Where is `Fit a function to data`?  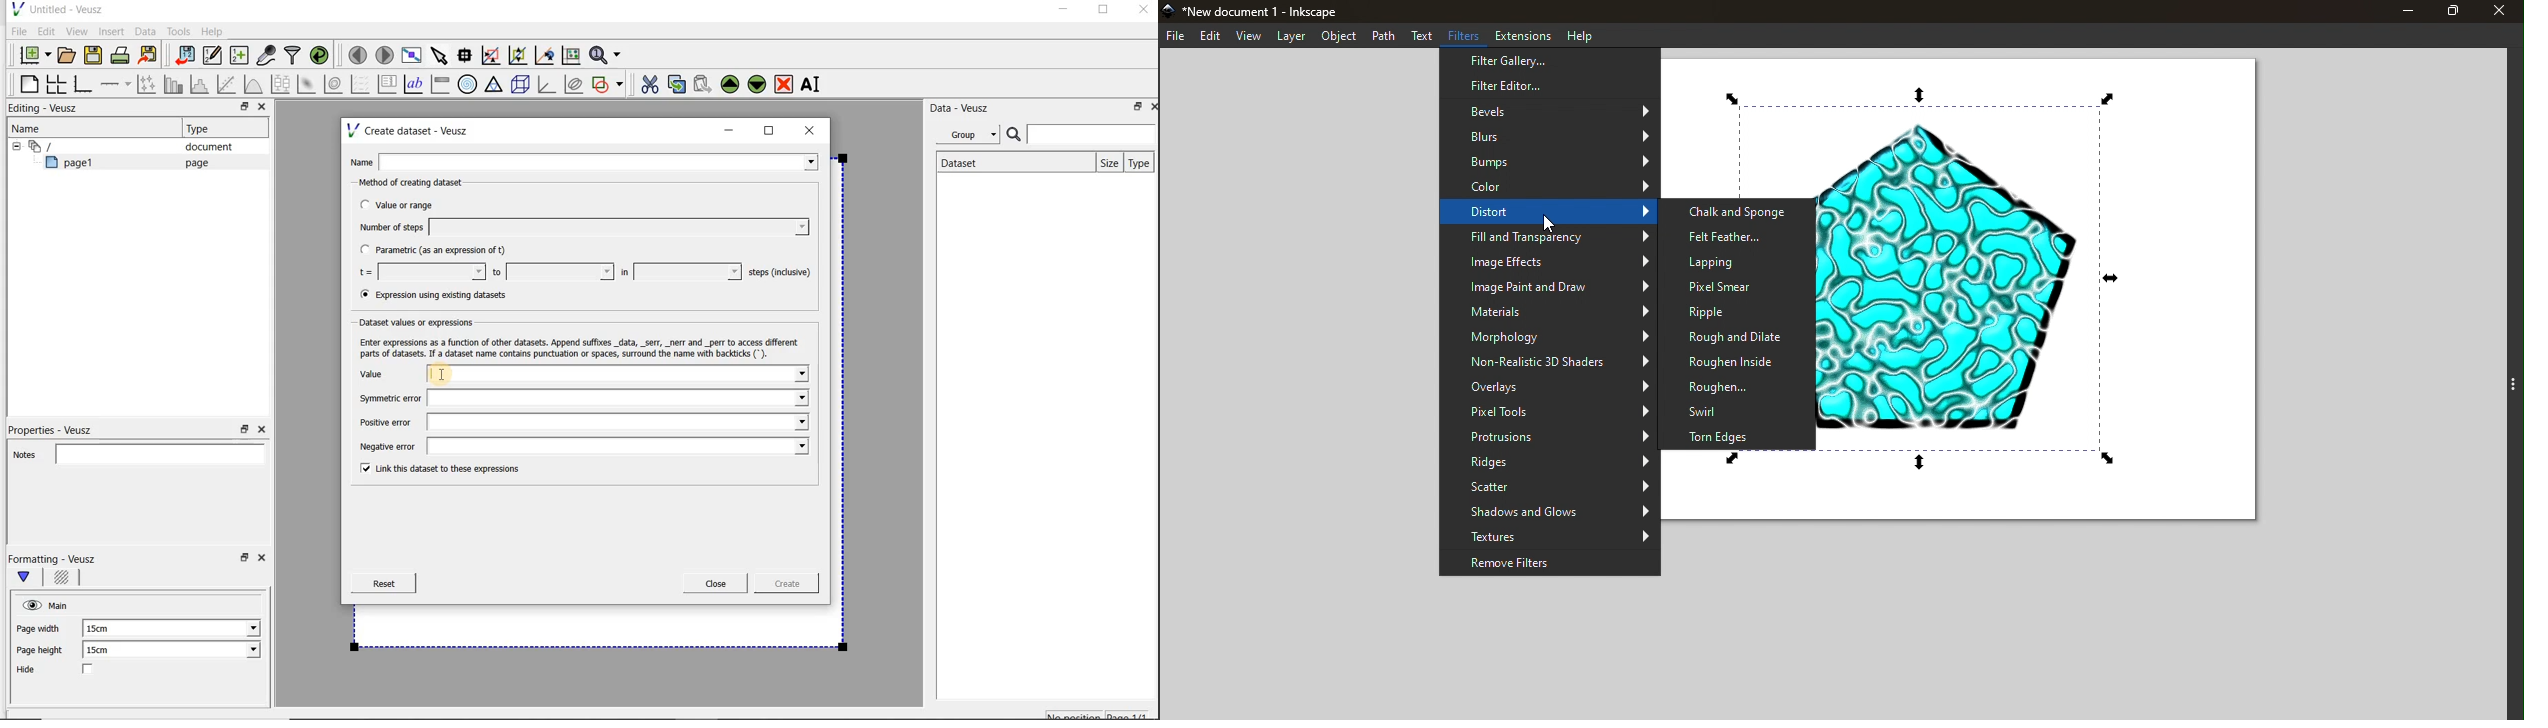
Fit a function to data is located at coordinates (228, 84).